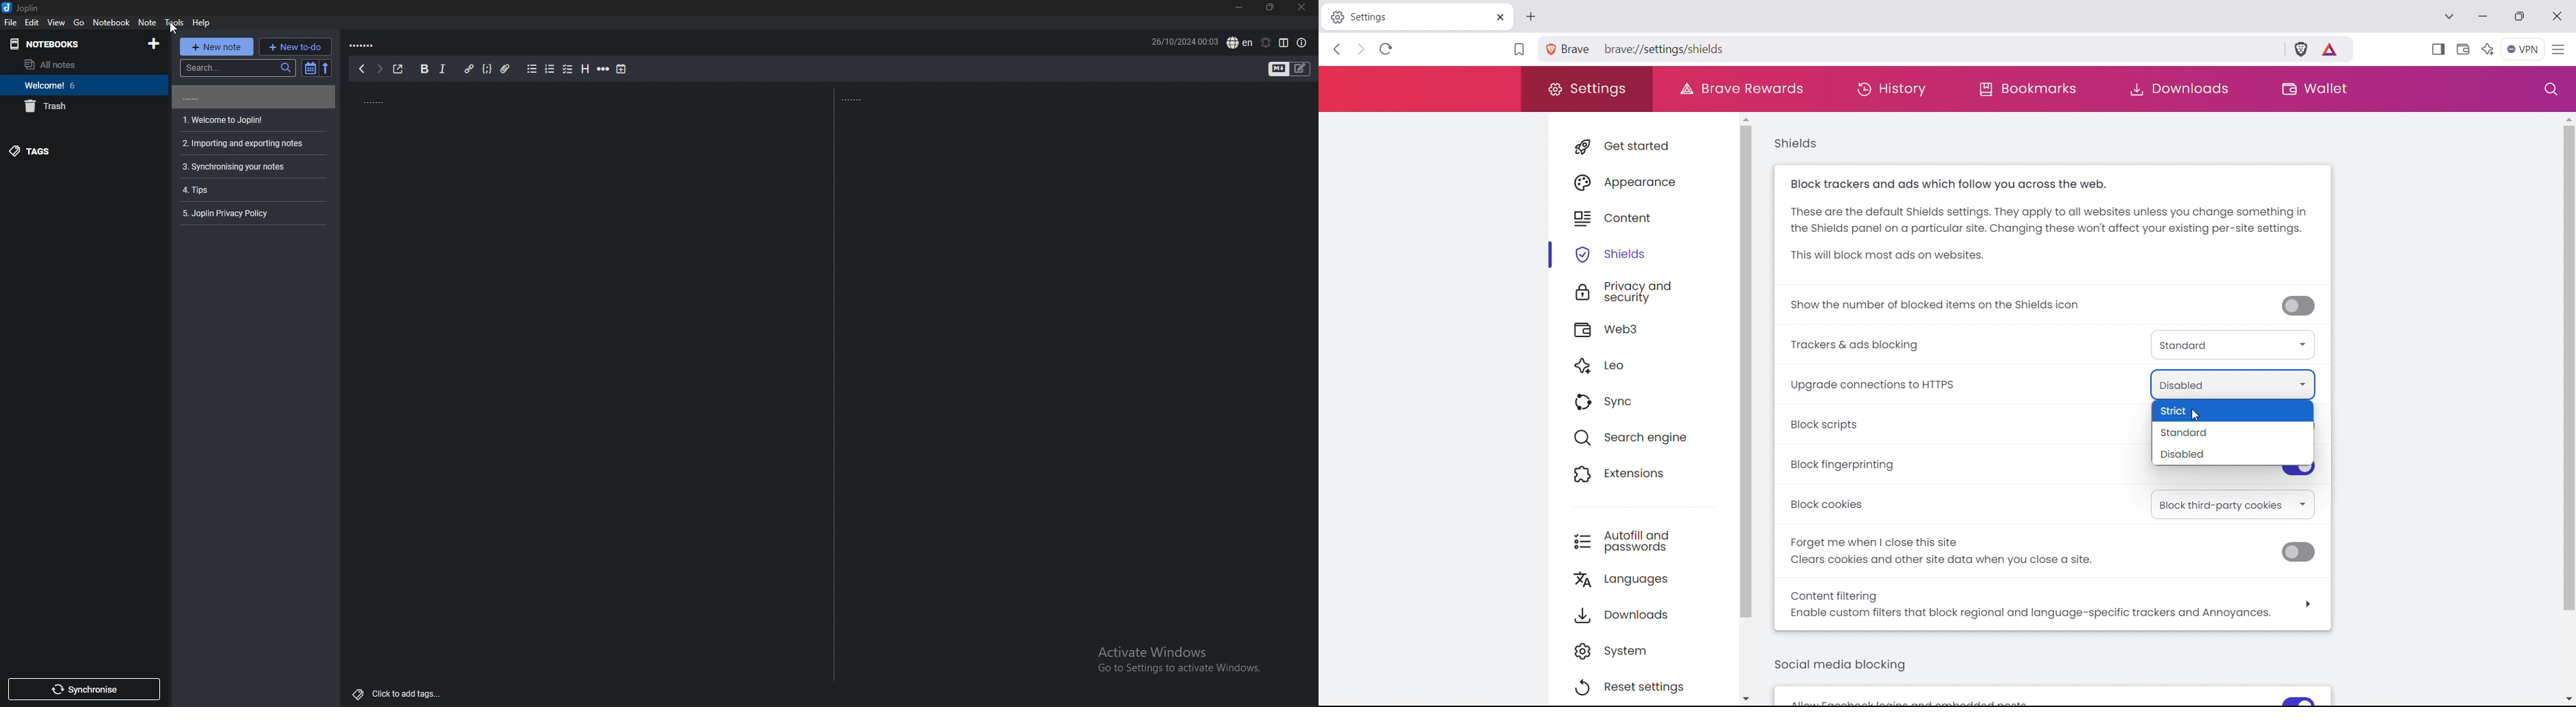  I want to click on add attachment, so click(505, 69).